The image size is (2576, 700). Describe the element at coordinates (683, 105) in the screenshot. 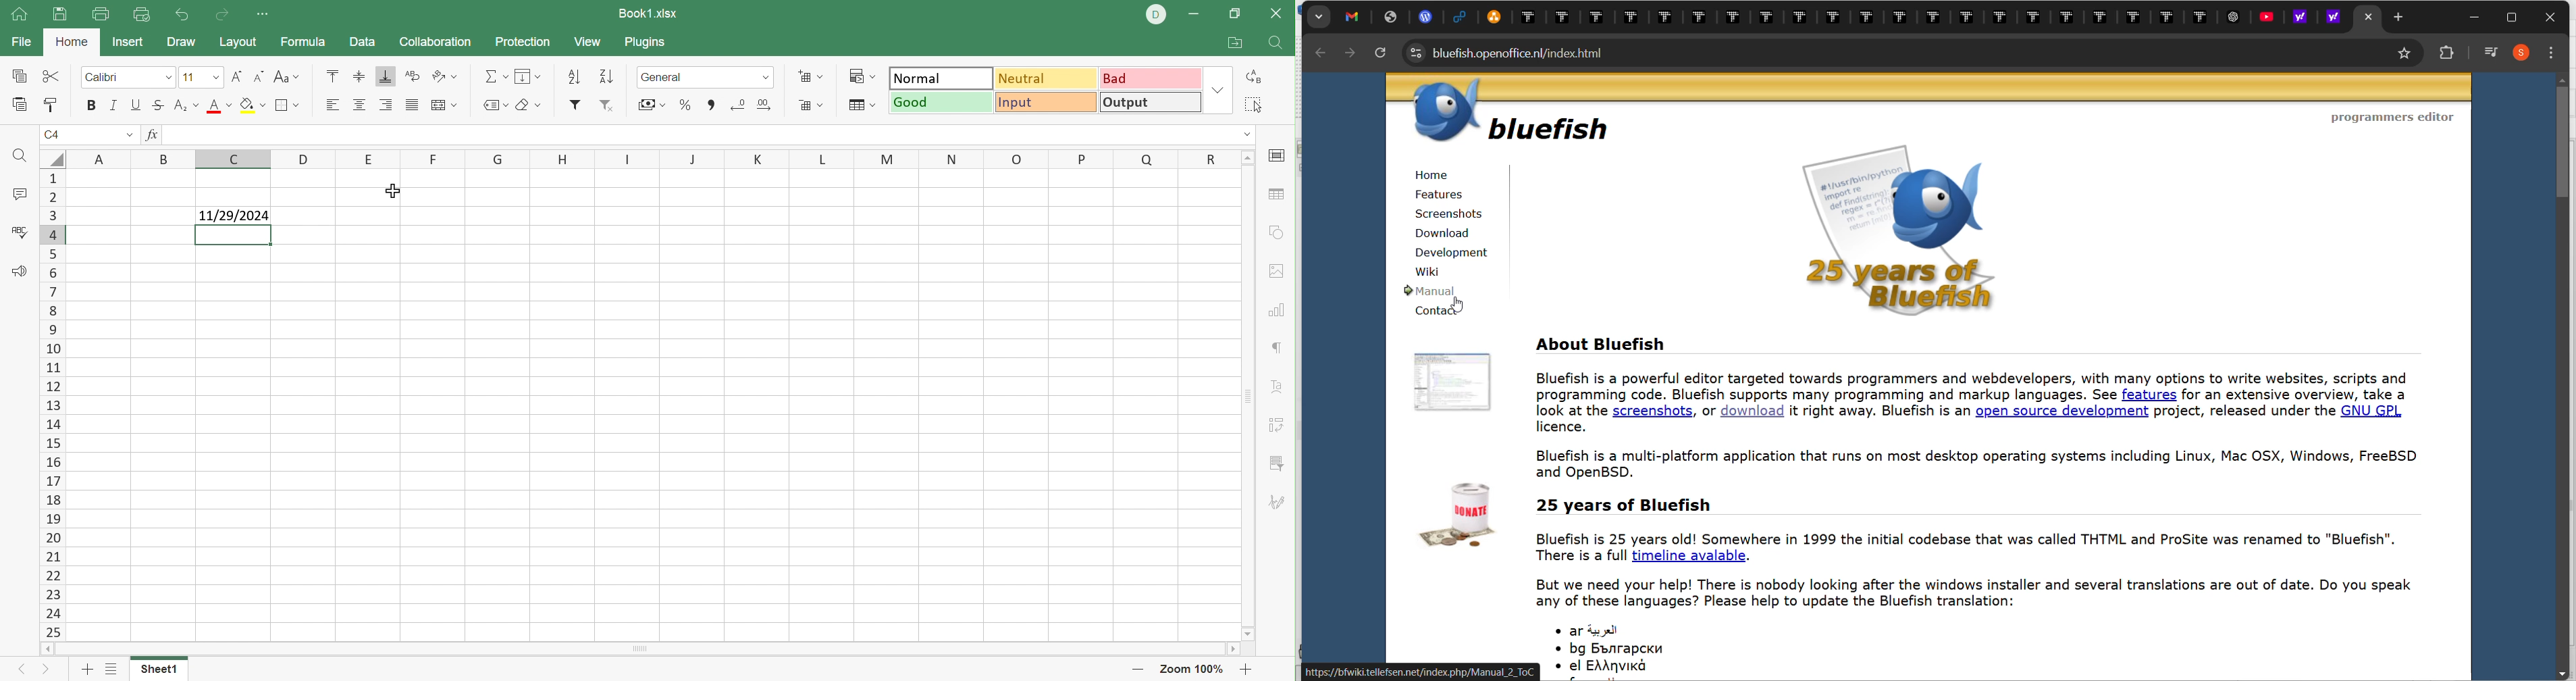

I see `Percent style` at that location.